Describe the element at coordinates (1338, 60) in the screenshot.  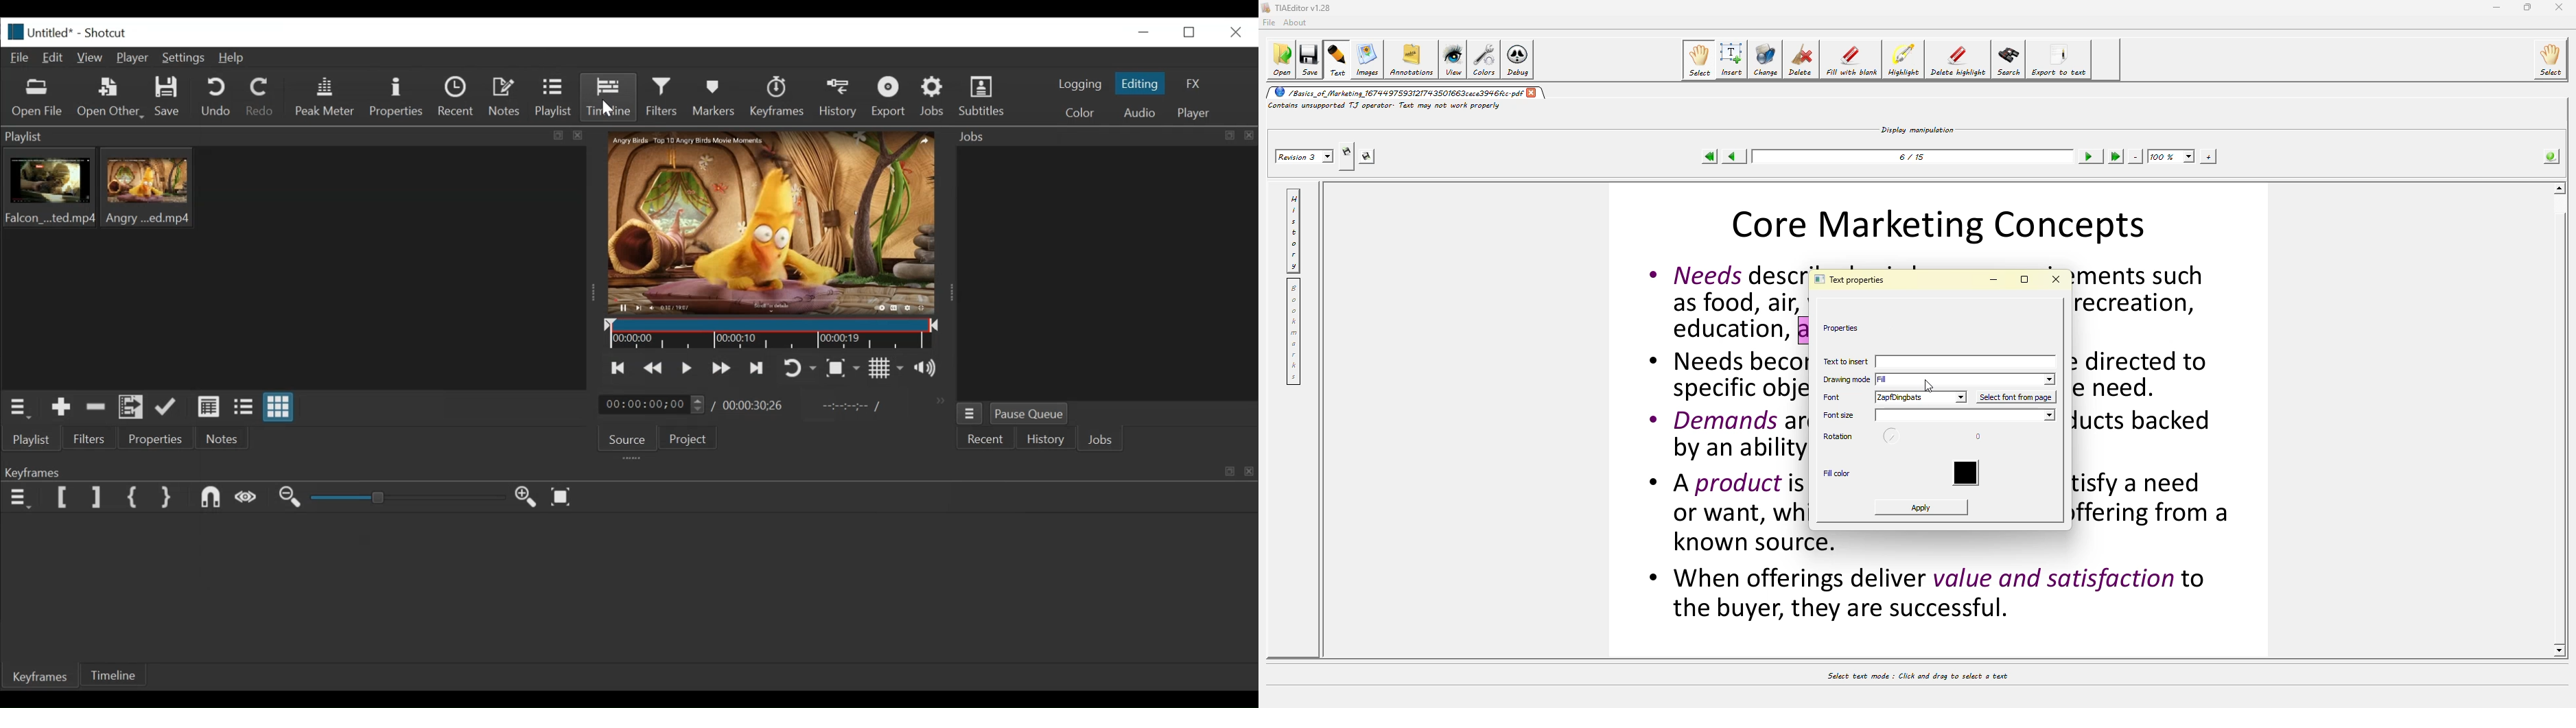
I see `text` at that location.